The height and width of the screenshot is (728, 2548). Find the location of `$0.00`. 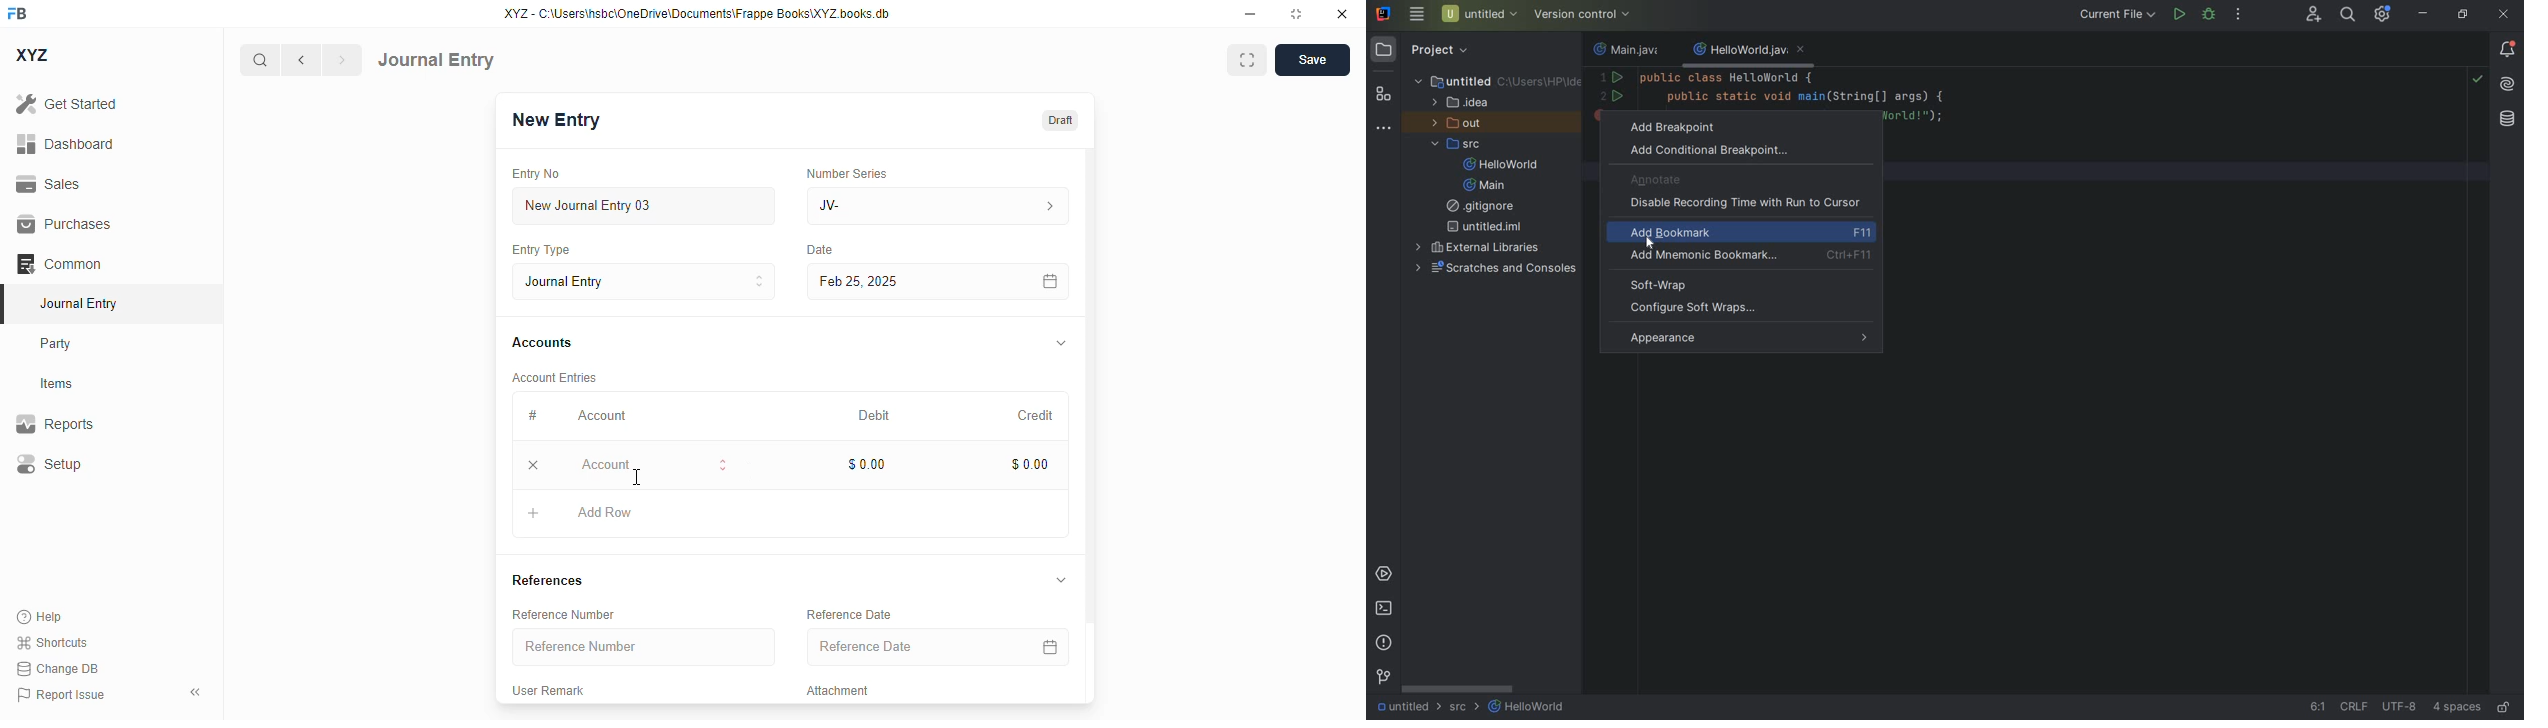

$0.00 is located at coordinates (1031, 464).